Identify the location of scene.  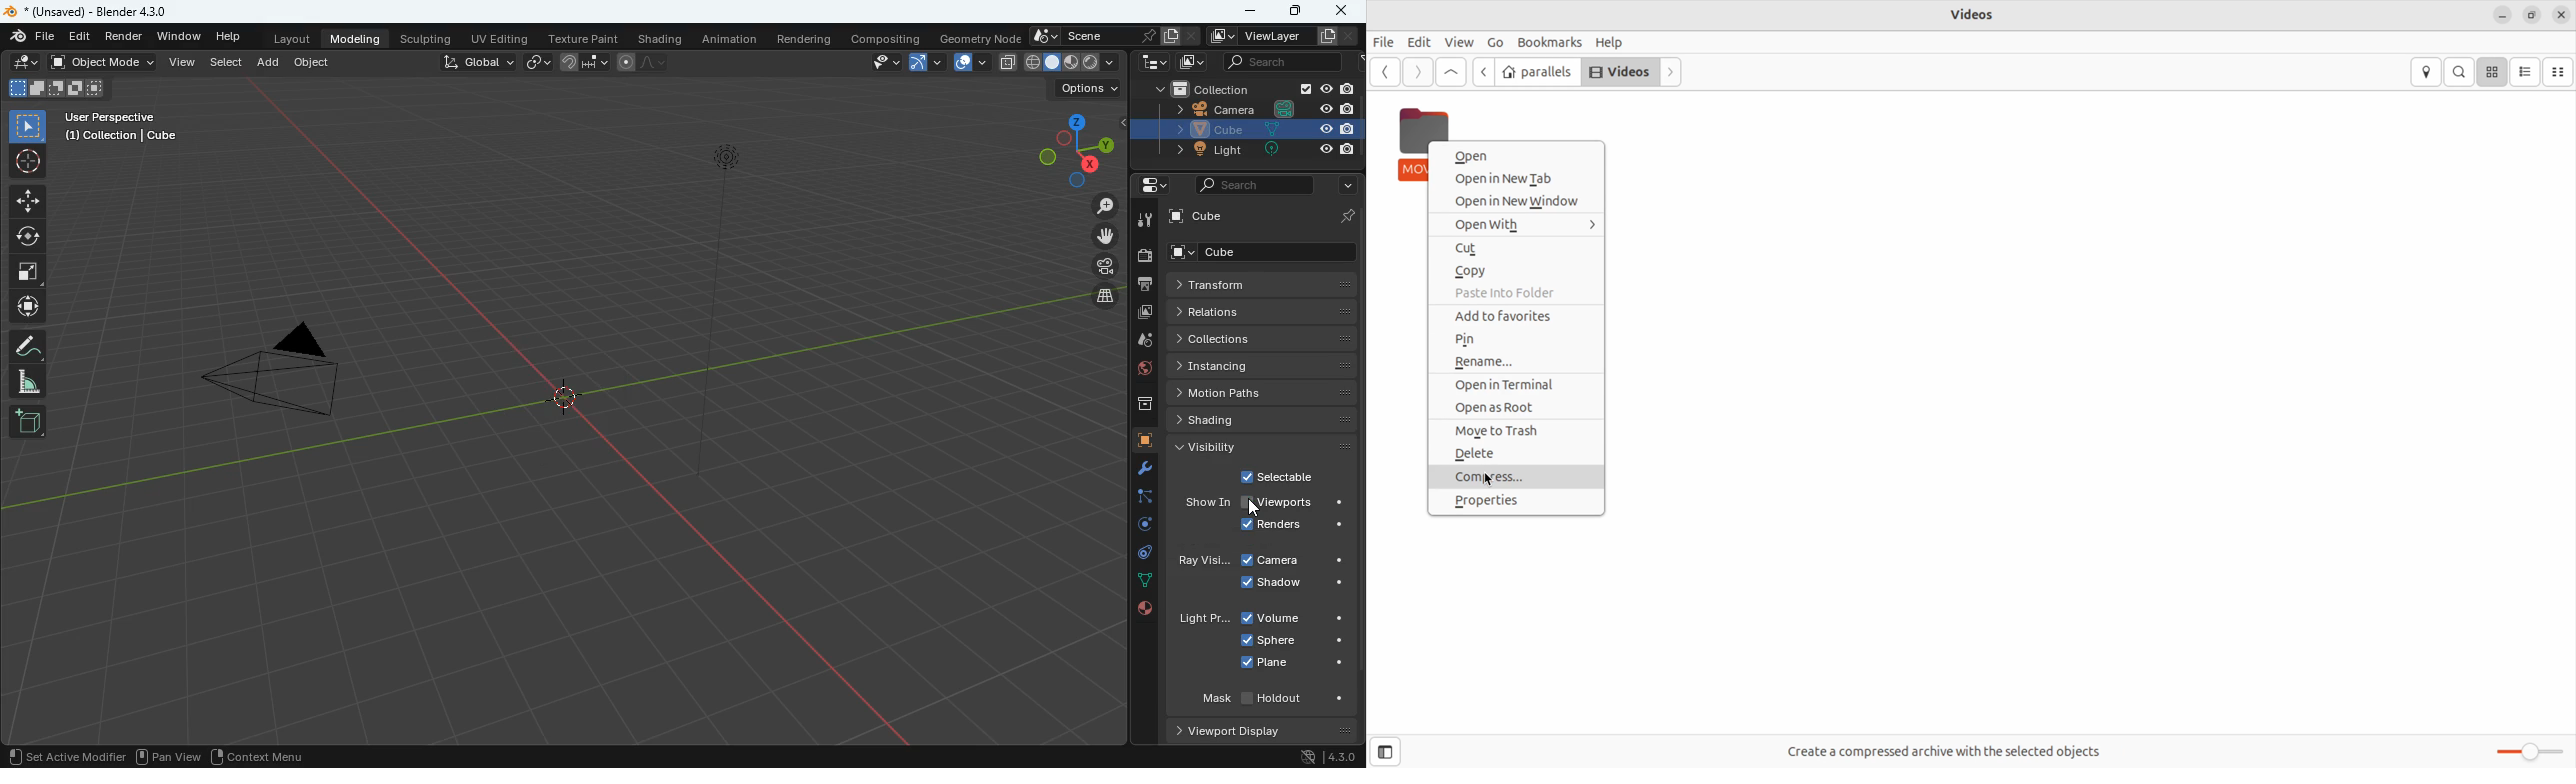
(1094, 36).